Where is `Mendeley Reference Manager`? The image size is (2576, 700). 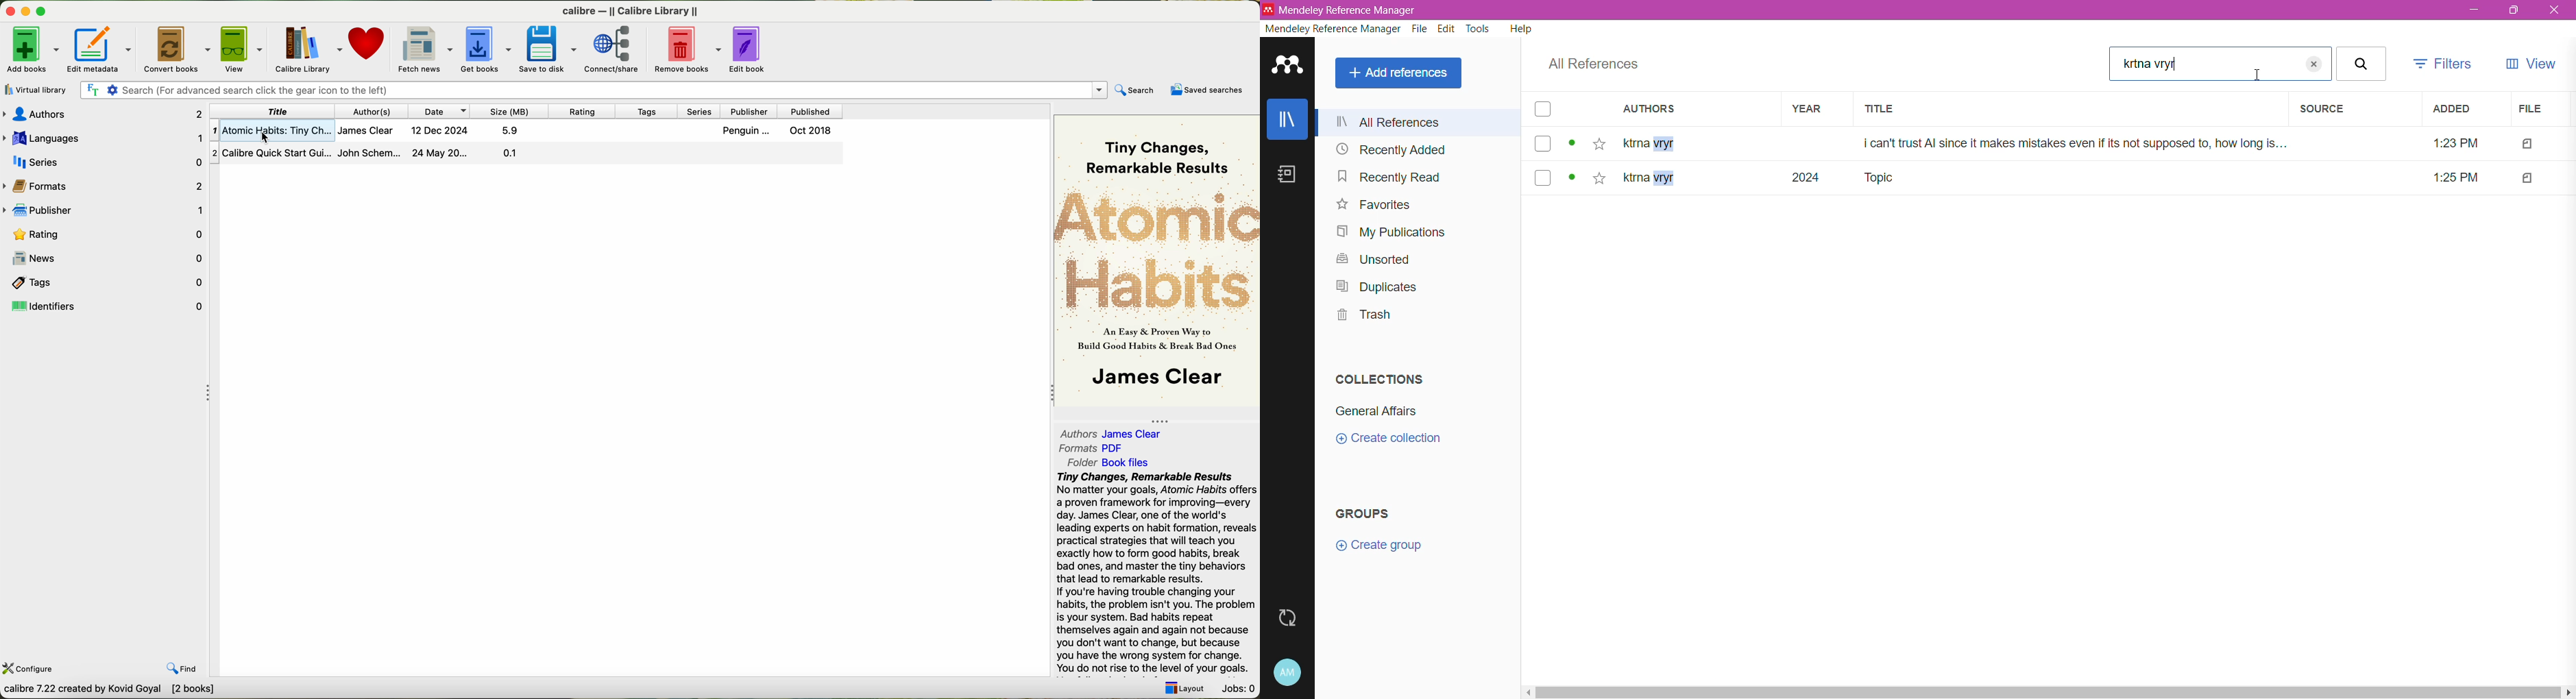 Mendeley Reference Manager is located at coordinates (1333, 29).